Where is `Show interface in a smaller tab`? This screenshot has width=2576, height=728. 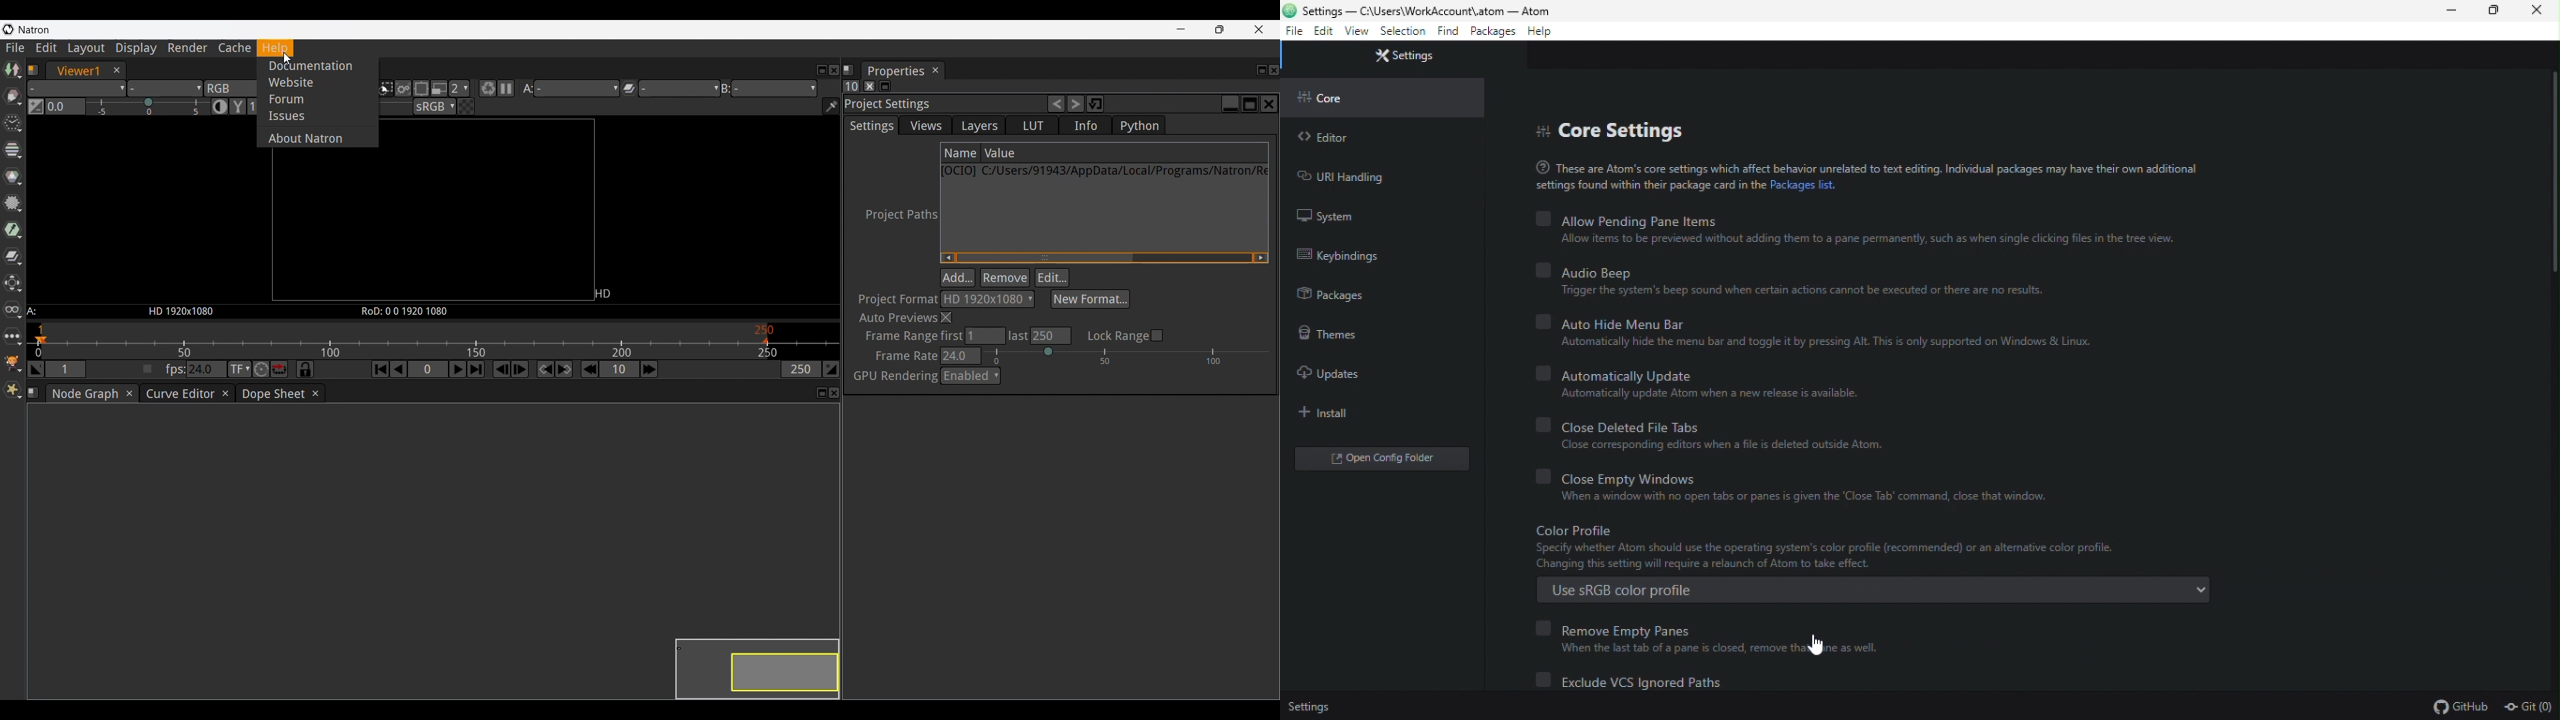
Show interface in a smaller tab is located at coordinates (1220, 30).